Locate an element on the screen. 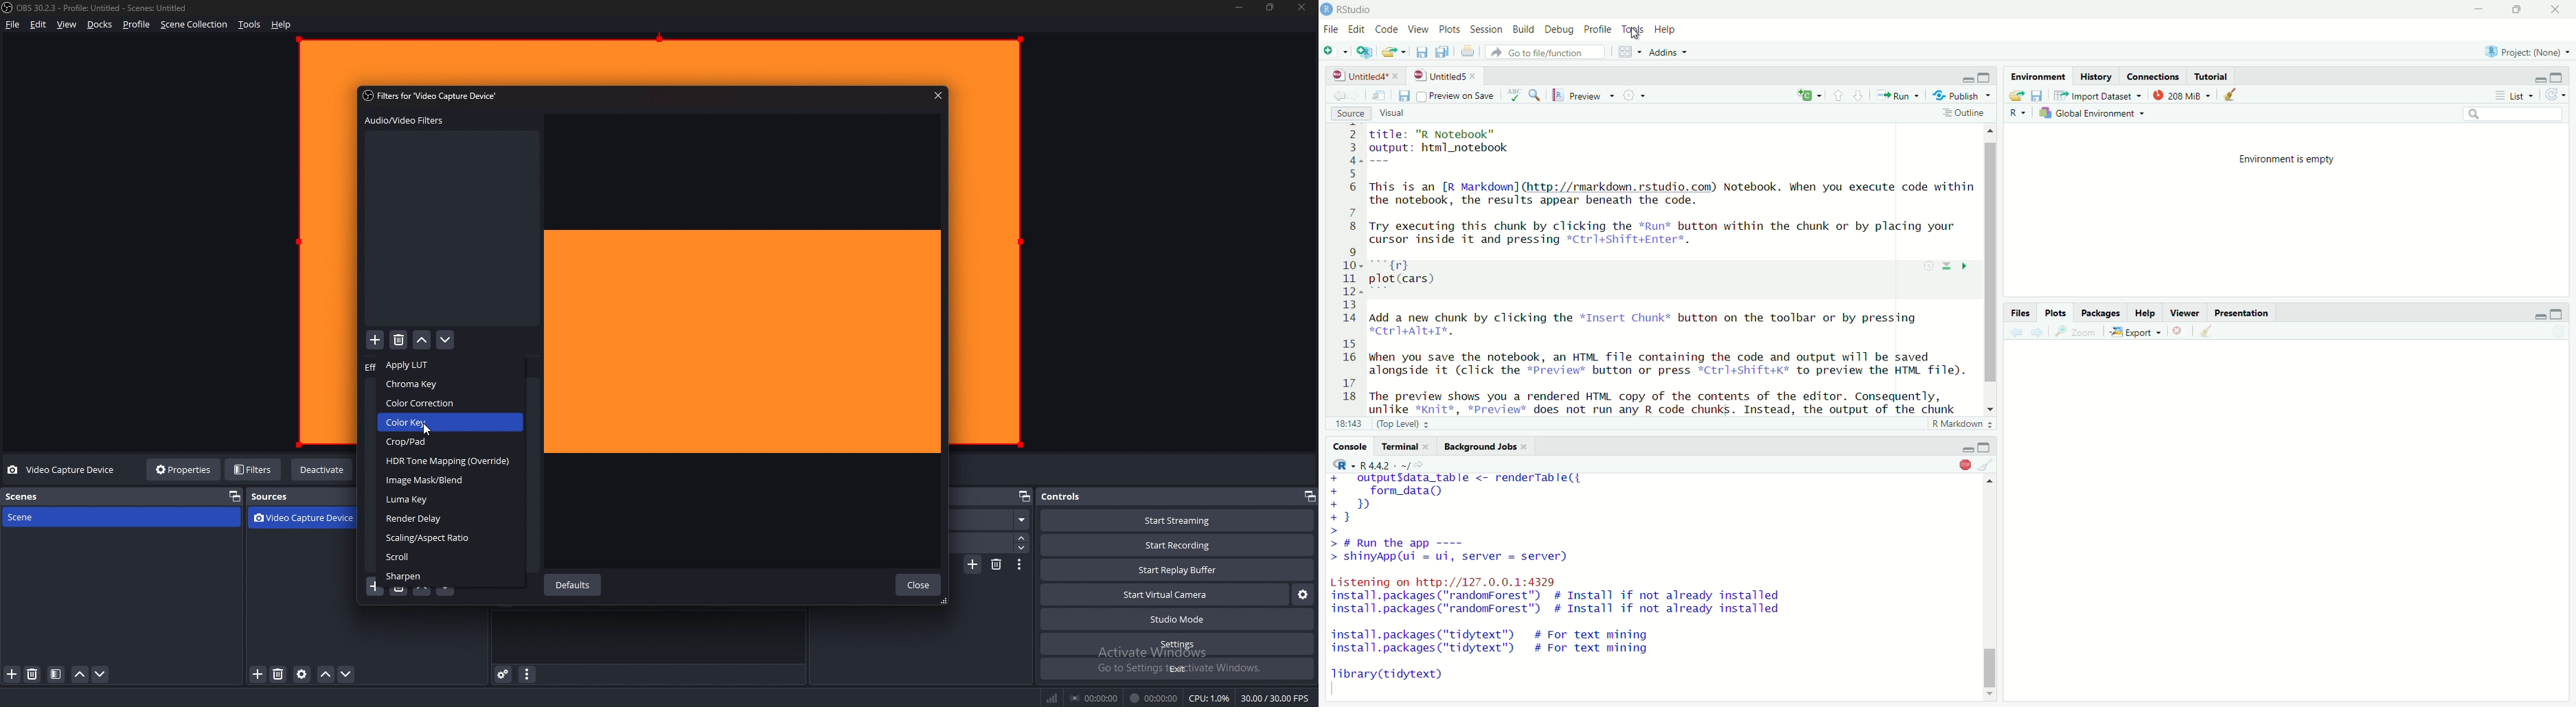 This screenshot has height=728, width=2576. color key is located at coordinates (451, 421).